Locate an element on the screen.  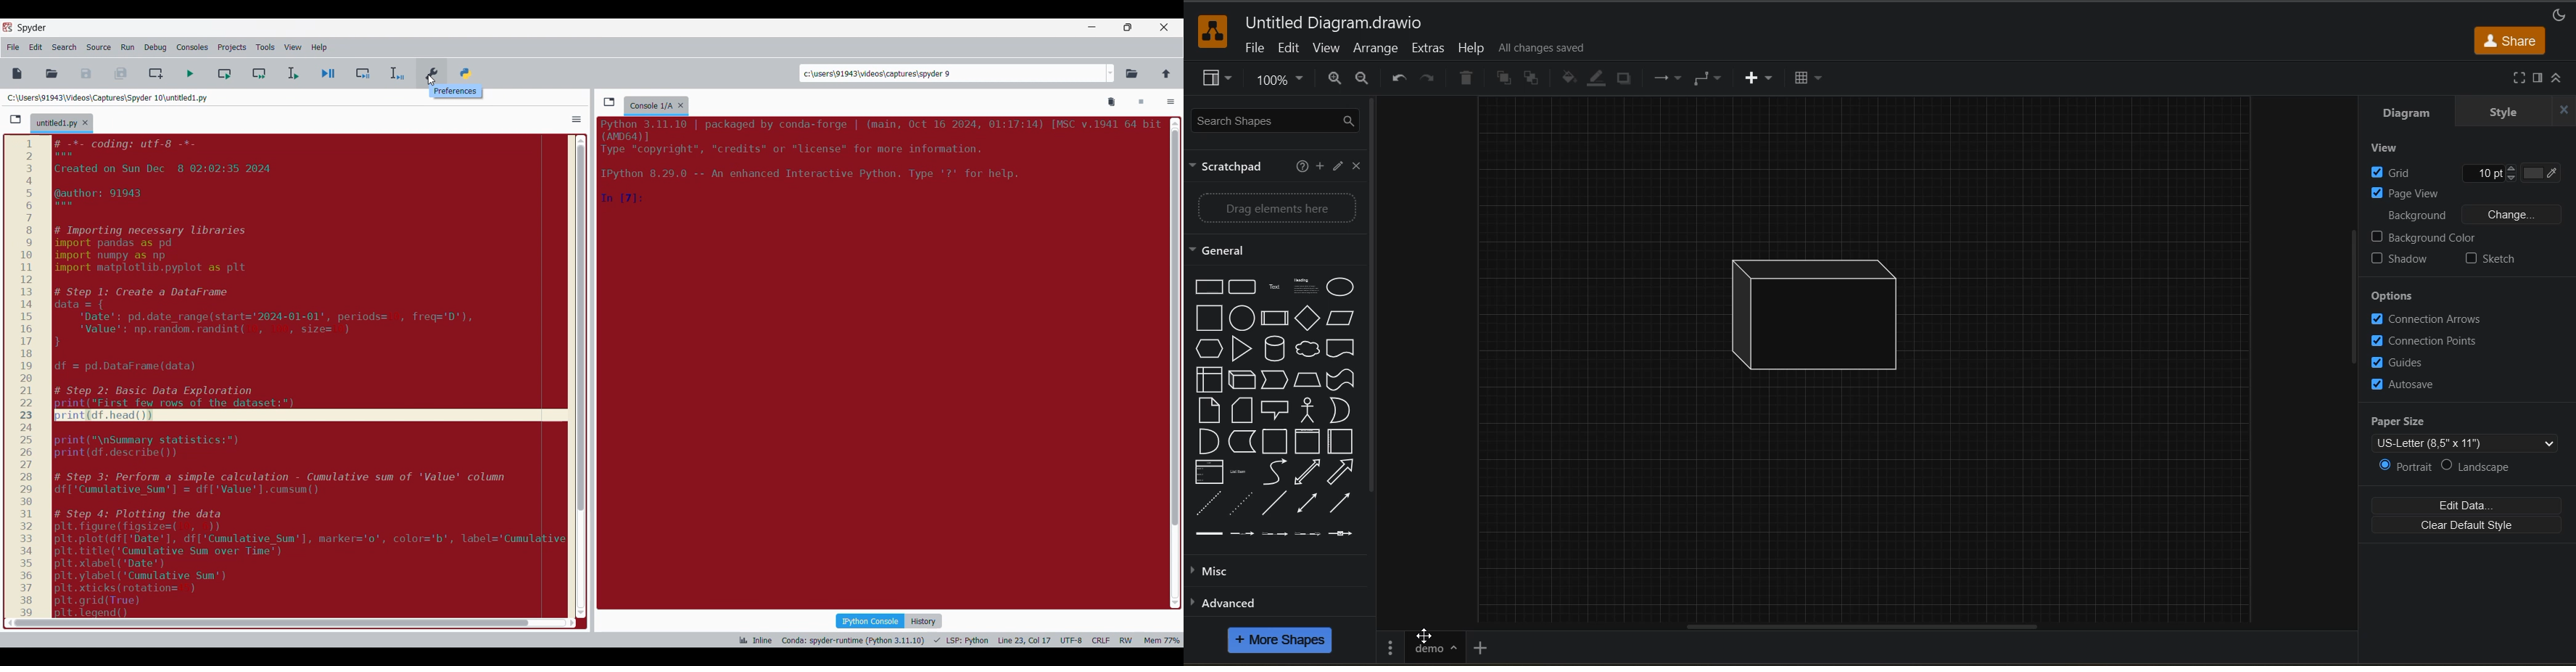
Run selection/current line is located at coordinates (292, 73).